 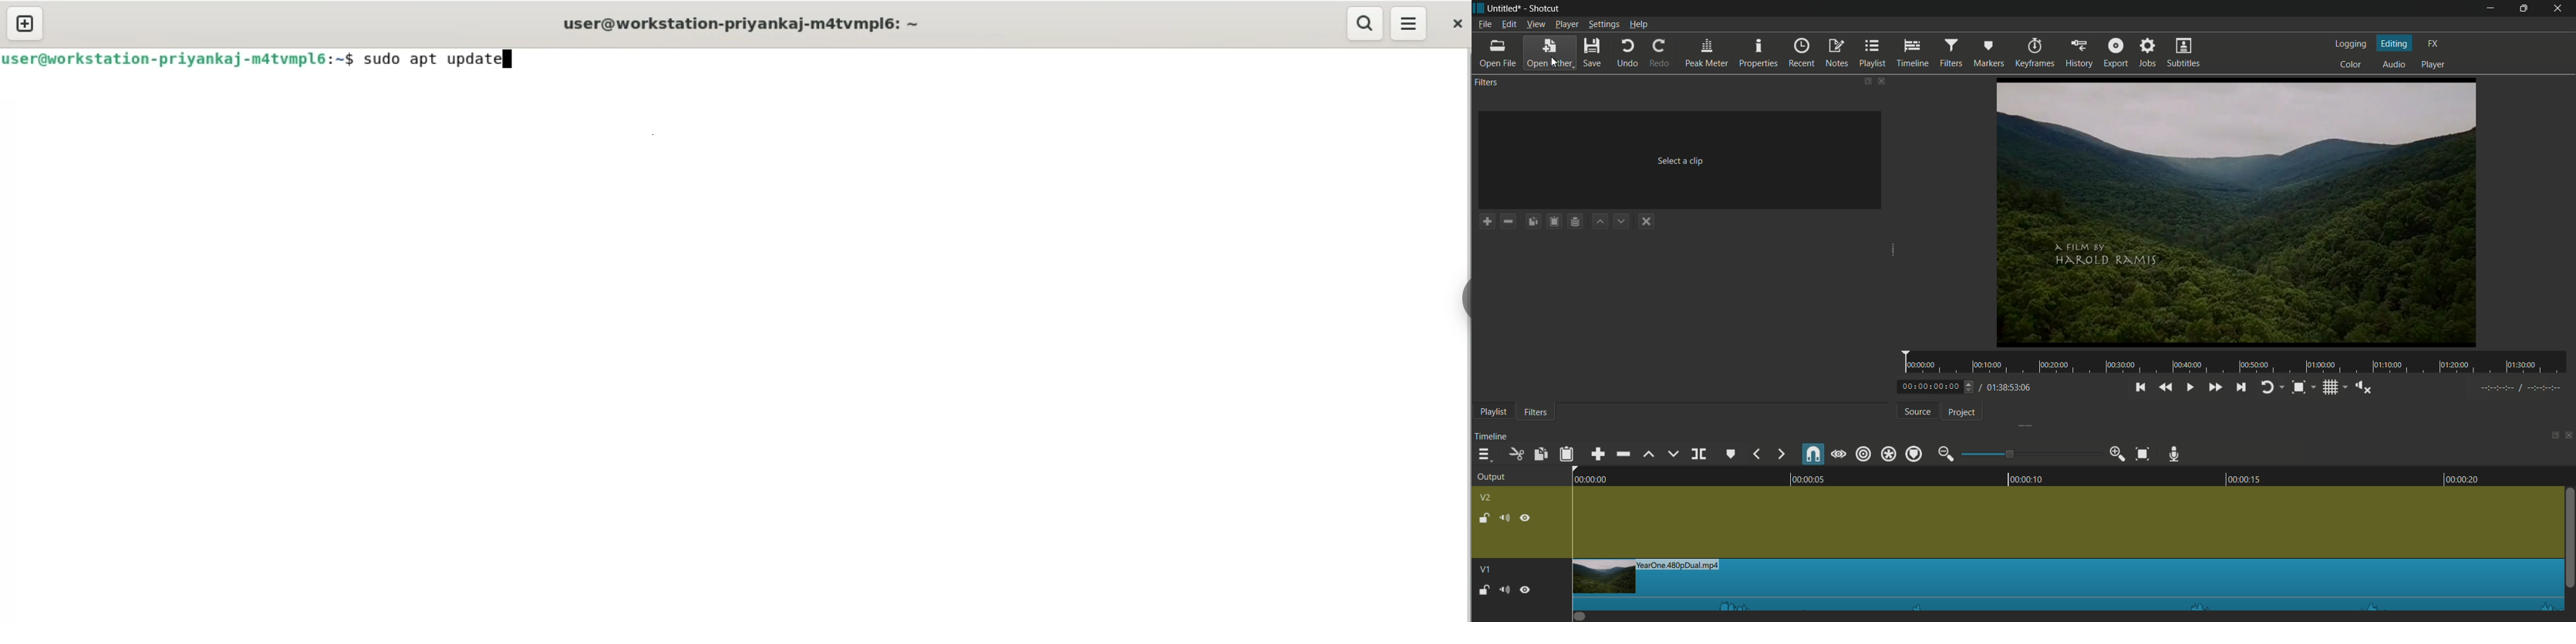 I want to click on redo, so click(x=1660, y=53).